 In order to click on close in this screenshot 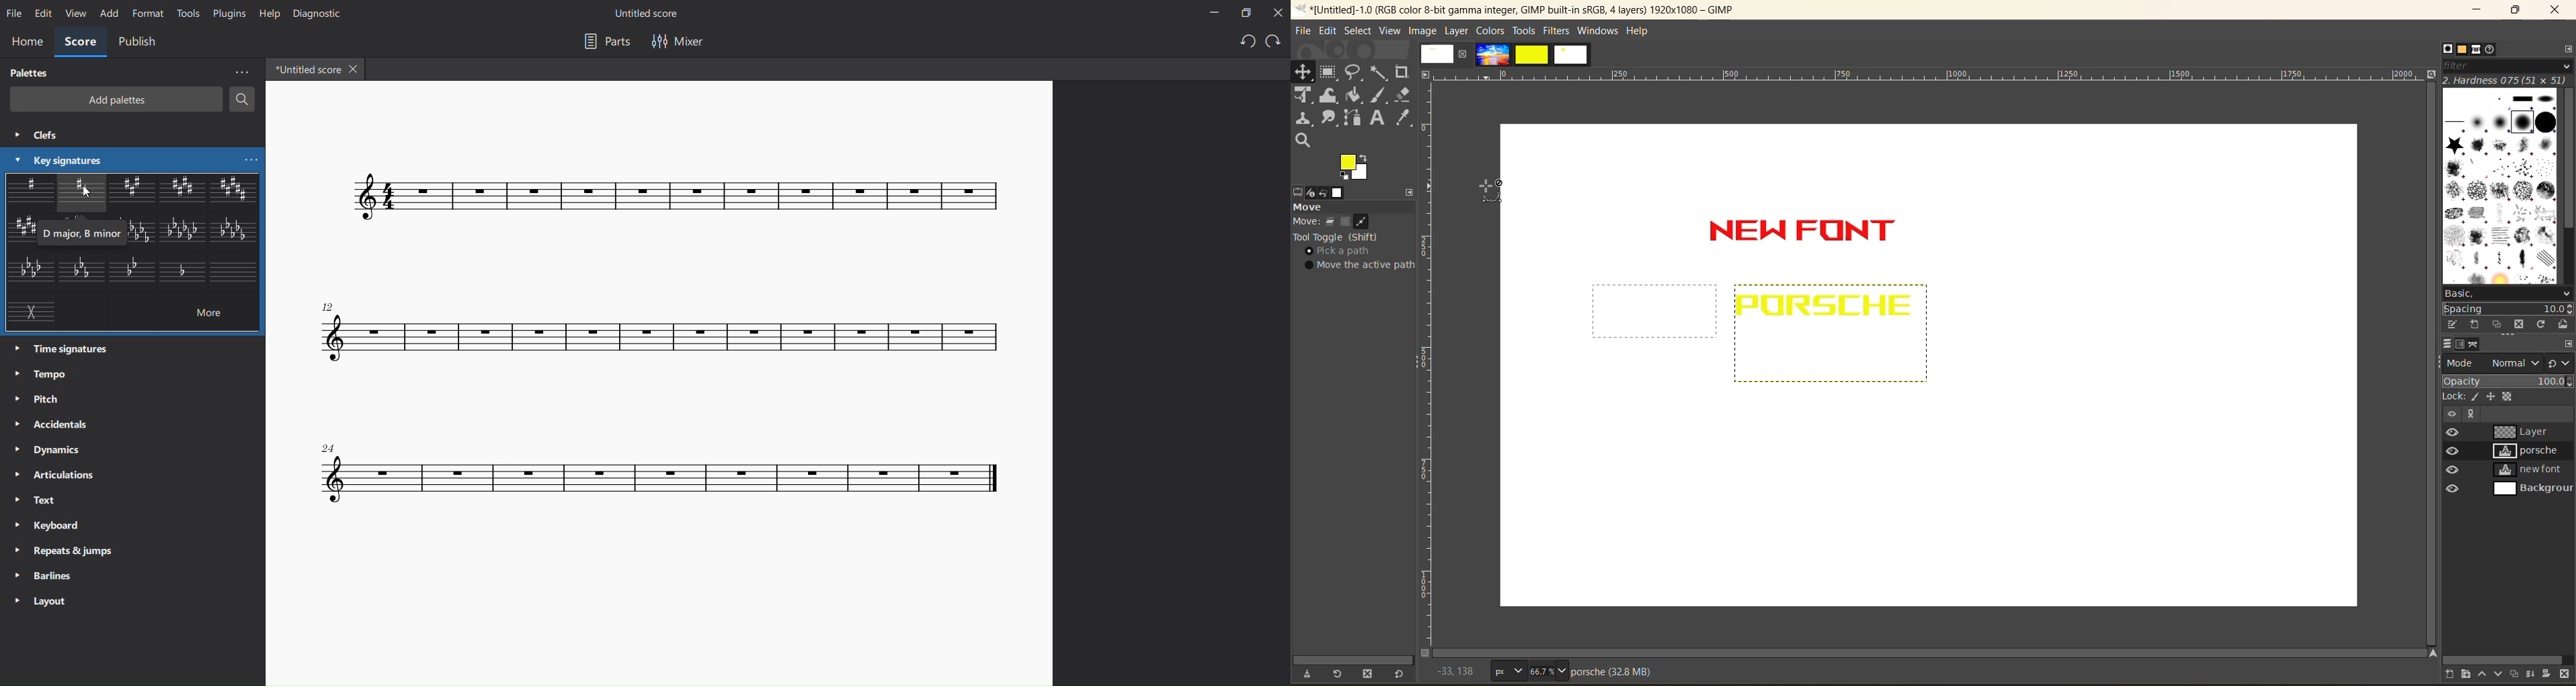, I will do `click(2556, 11)`.